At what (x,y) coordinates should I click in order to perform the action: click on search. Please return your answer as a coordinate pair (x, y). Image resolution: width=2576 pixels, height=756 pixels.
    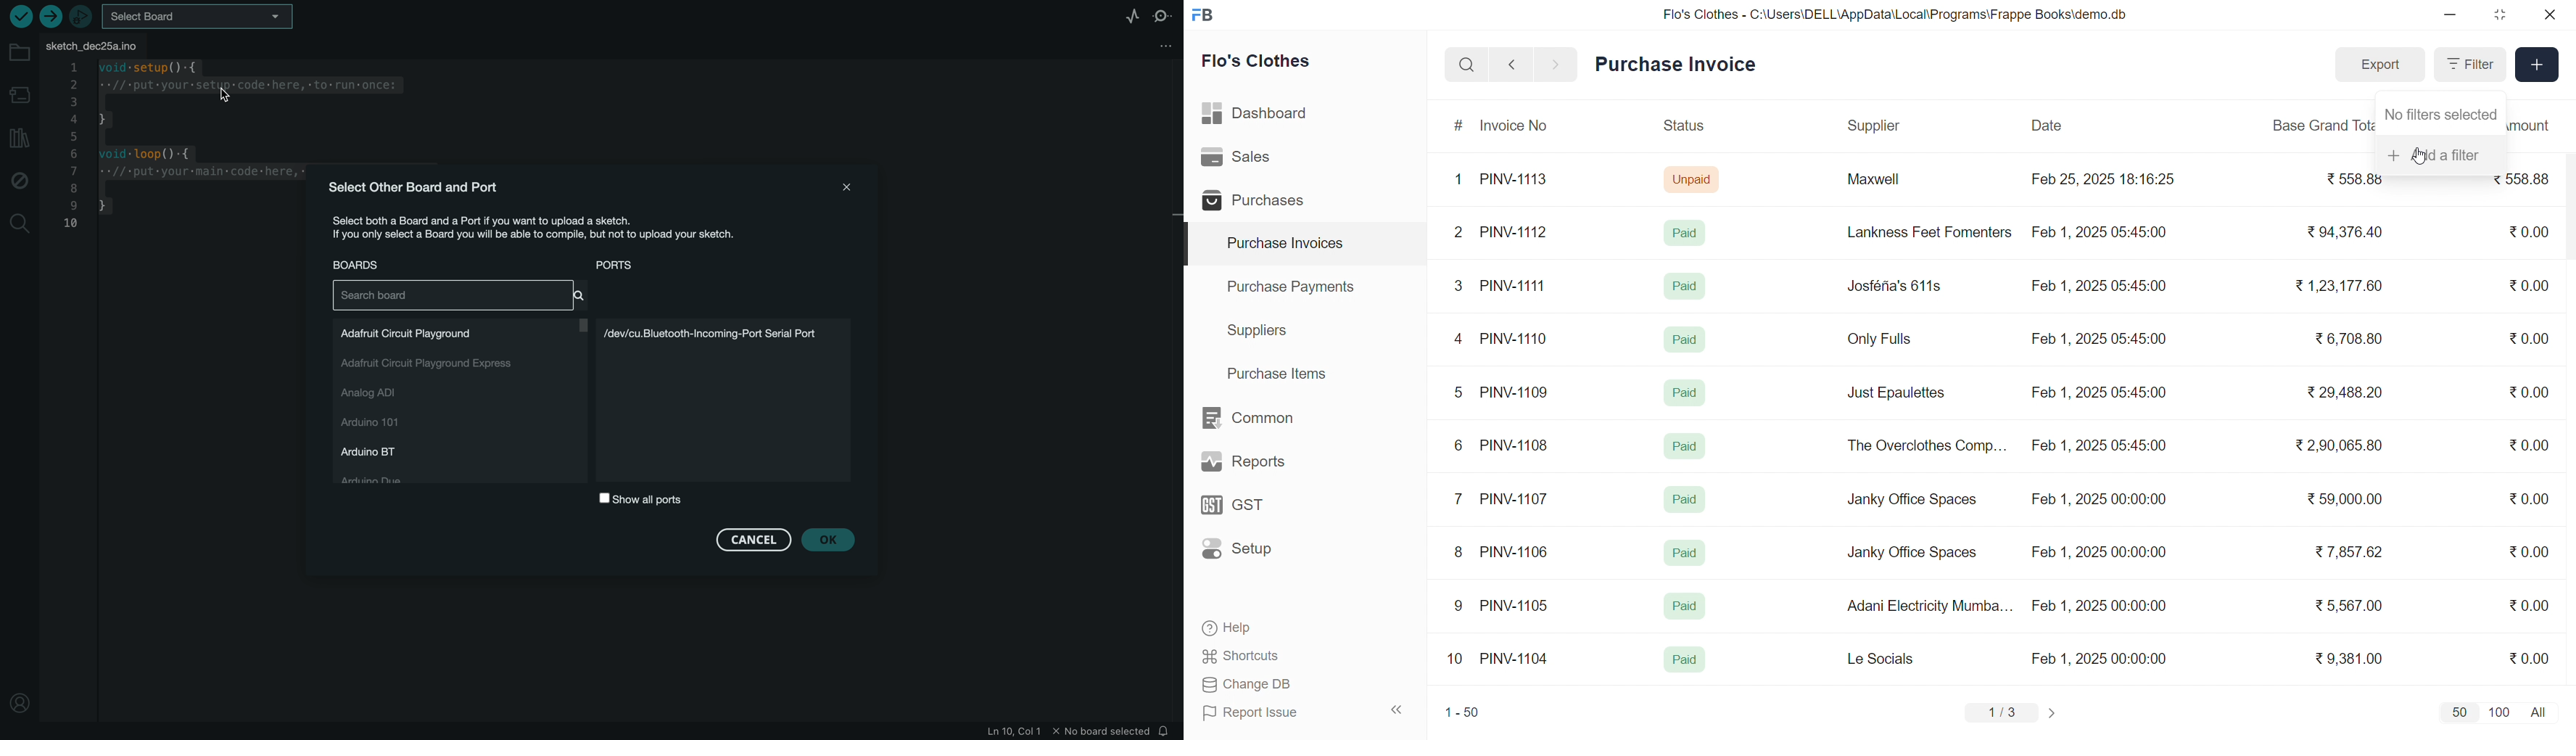
    Looking at the image, I should click on (1466, 65).